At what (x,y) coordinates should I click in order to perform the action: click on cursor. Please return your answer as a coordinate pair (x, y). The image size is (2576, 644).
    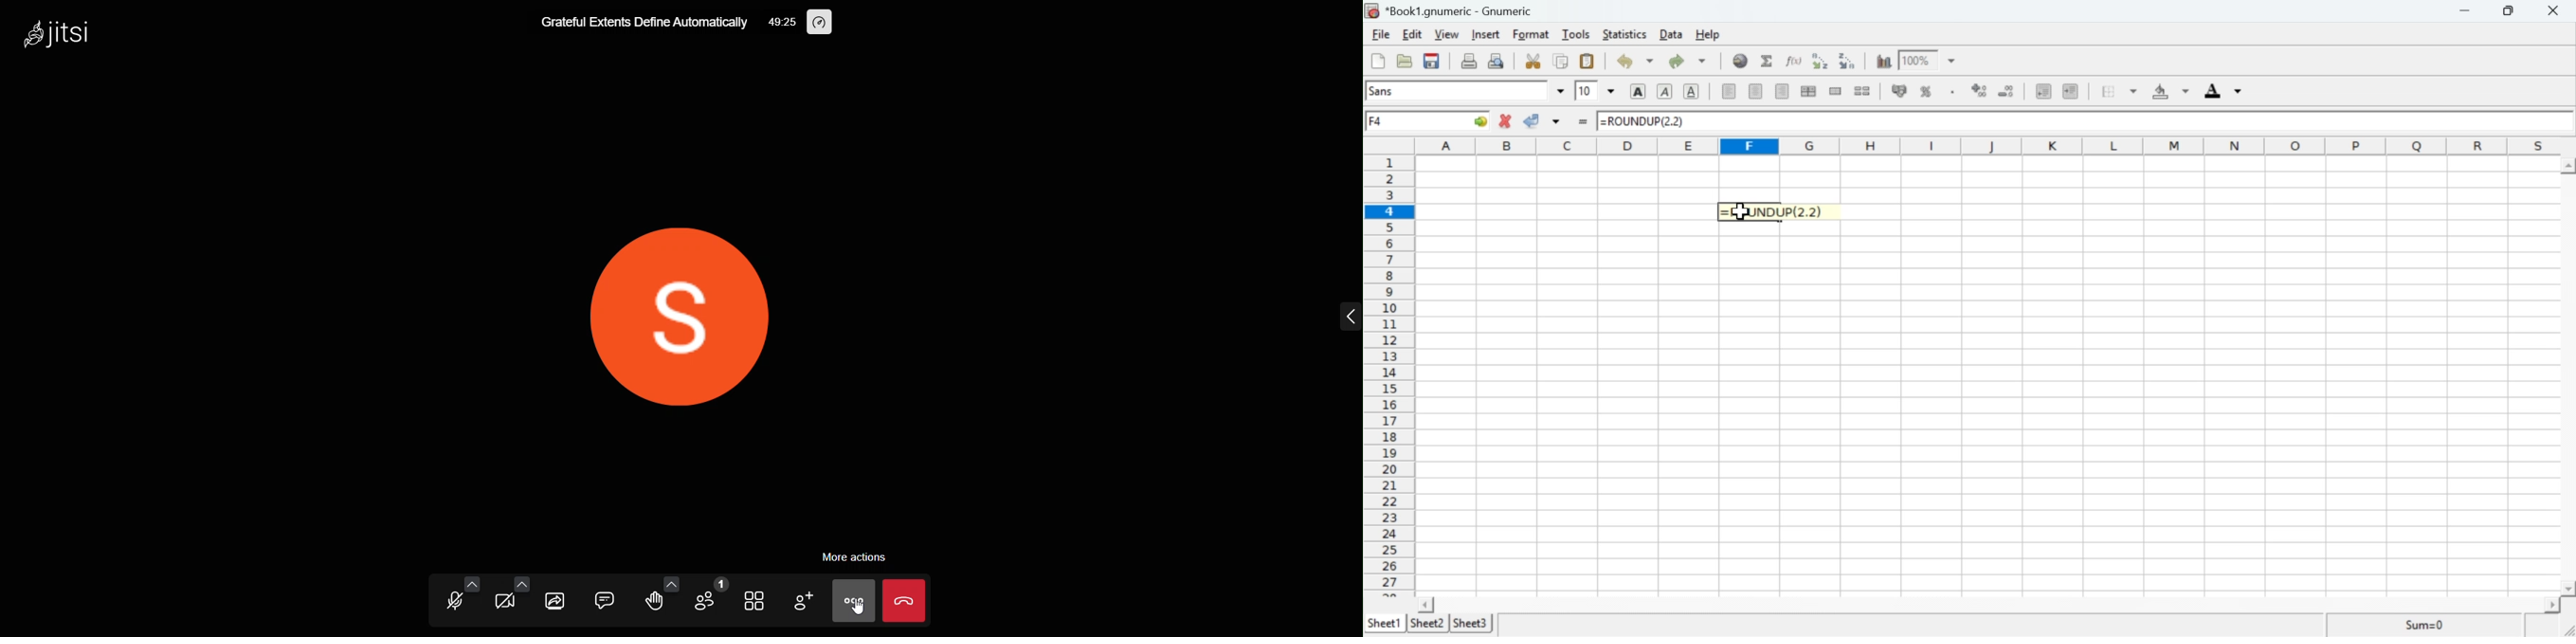
    Looking at the image, I should click on (1741, 213).